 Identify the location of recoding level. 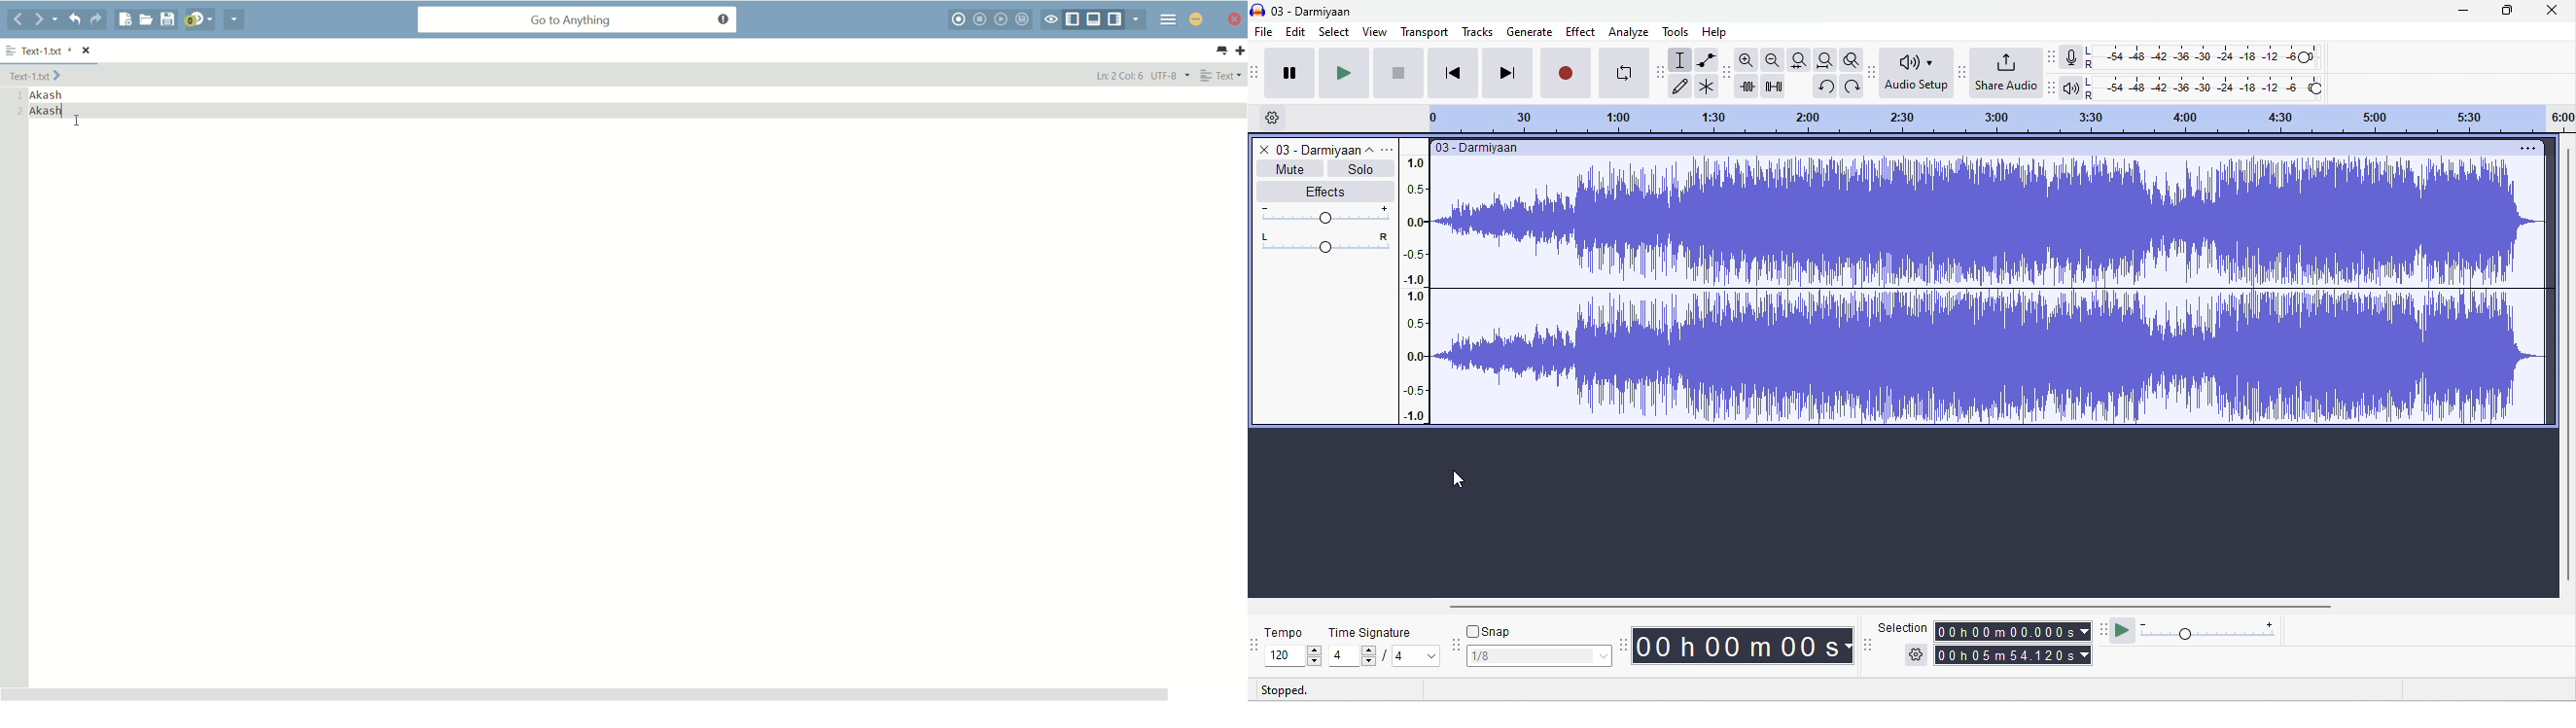
(2205, 57).